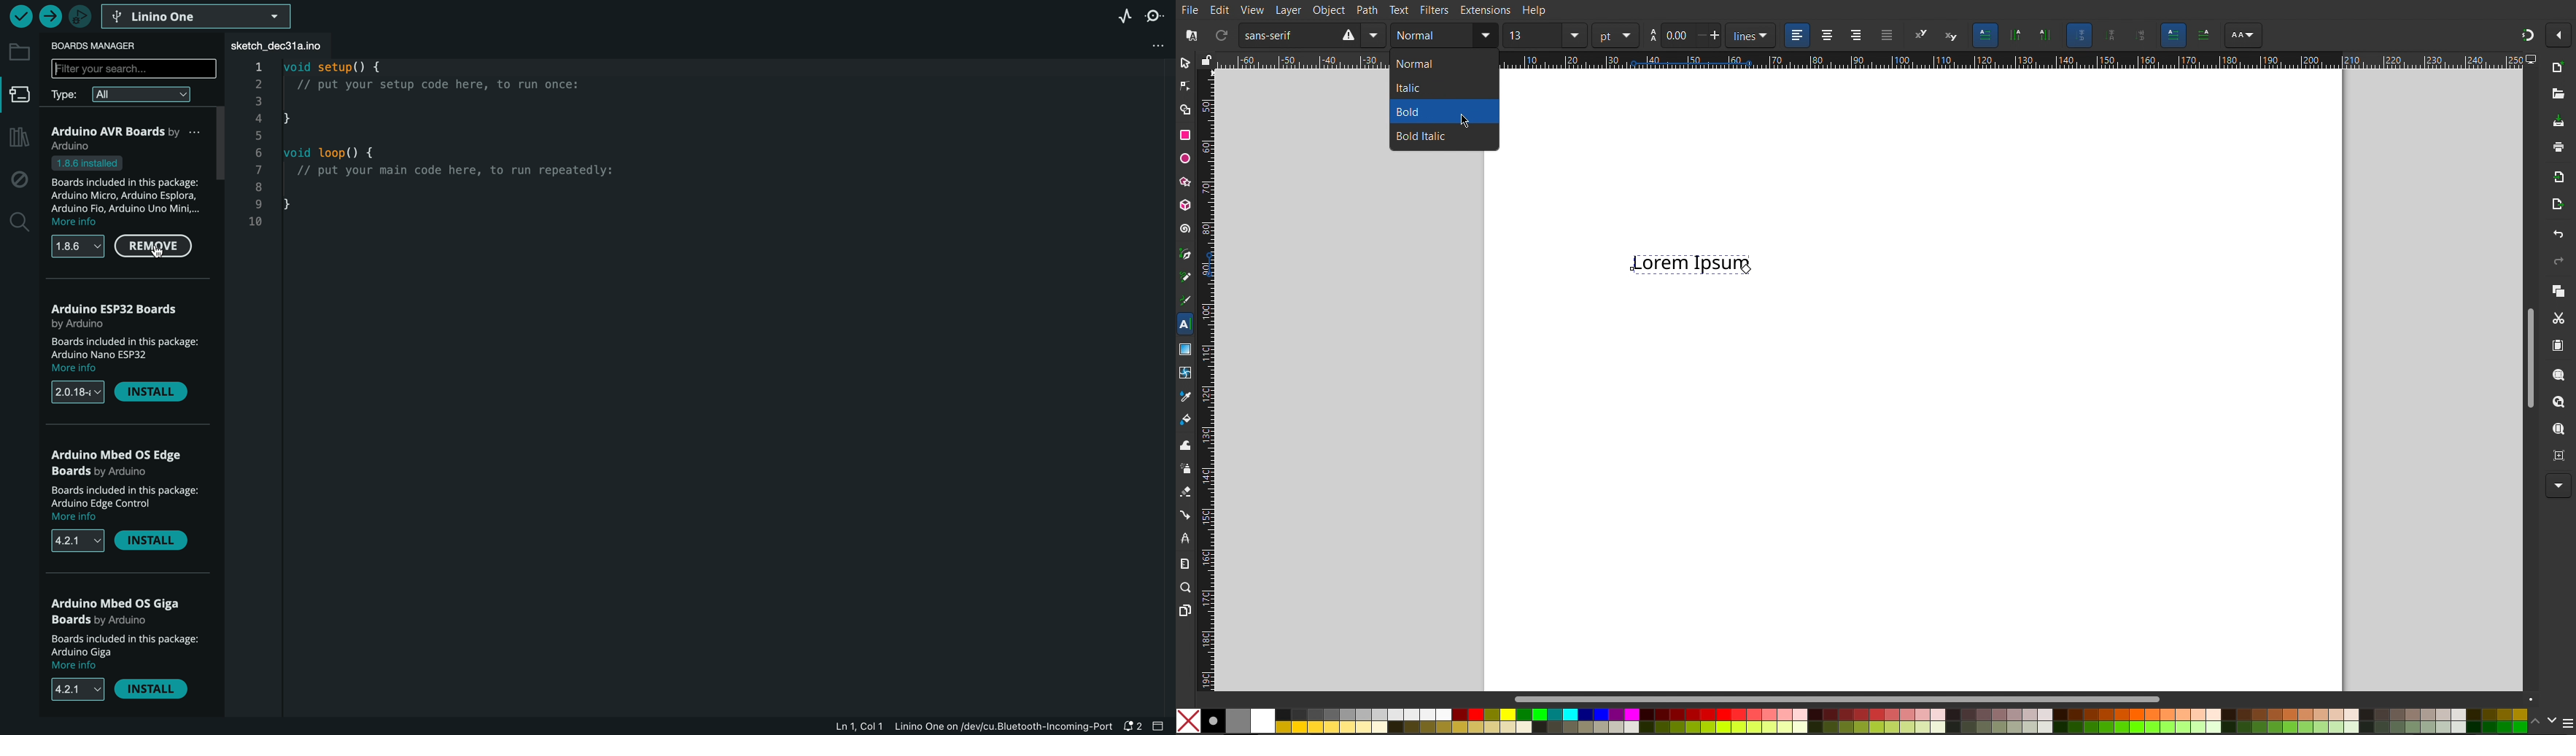  What do you see at coordinates (76, 392) in the screenshot?
I see `versions` at bounding box center [76, 392].